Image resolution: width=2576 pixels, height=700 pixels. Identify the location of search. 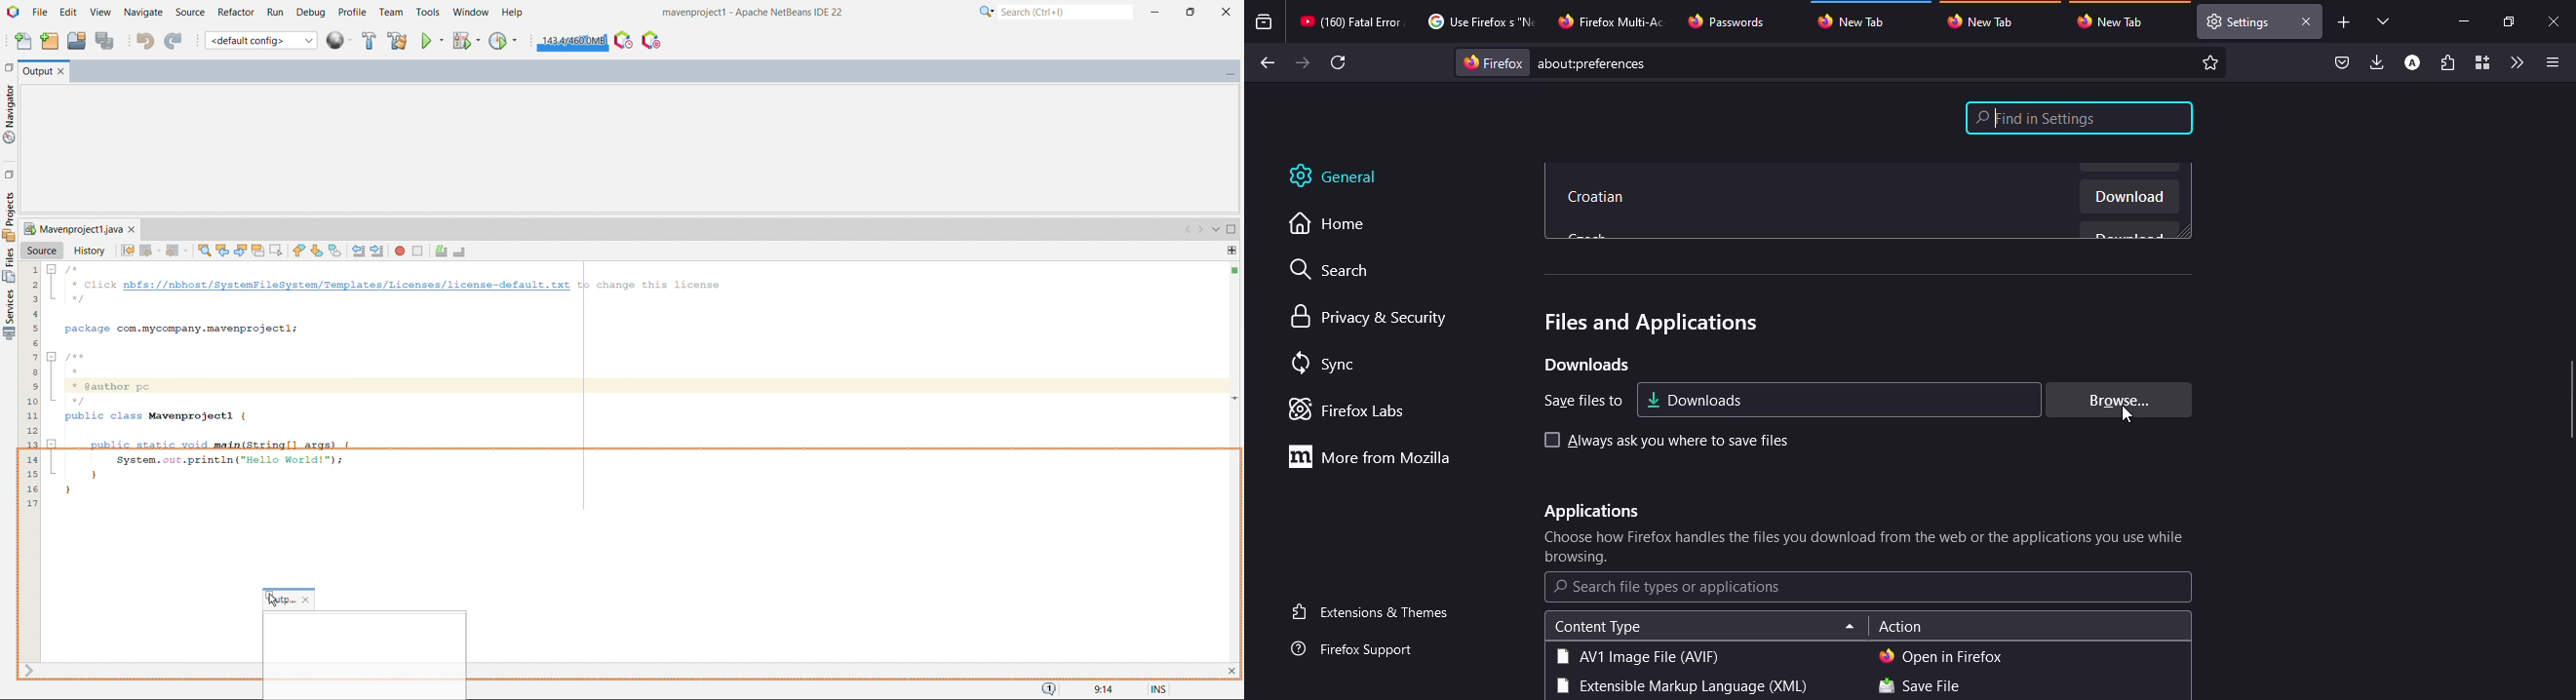
(1339, 272).